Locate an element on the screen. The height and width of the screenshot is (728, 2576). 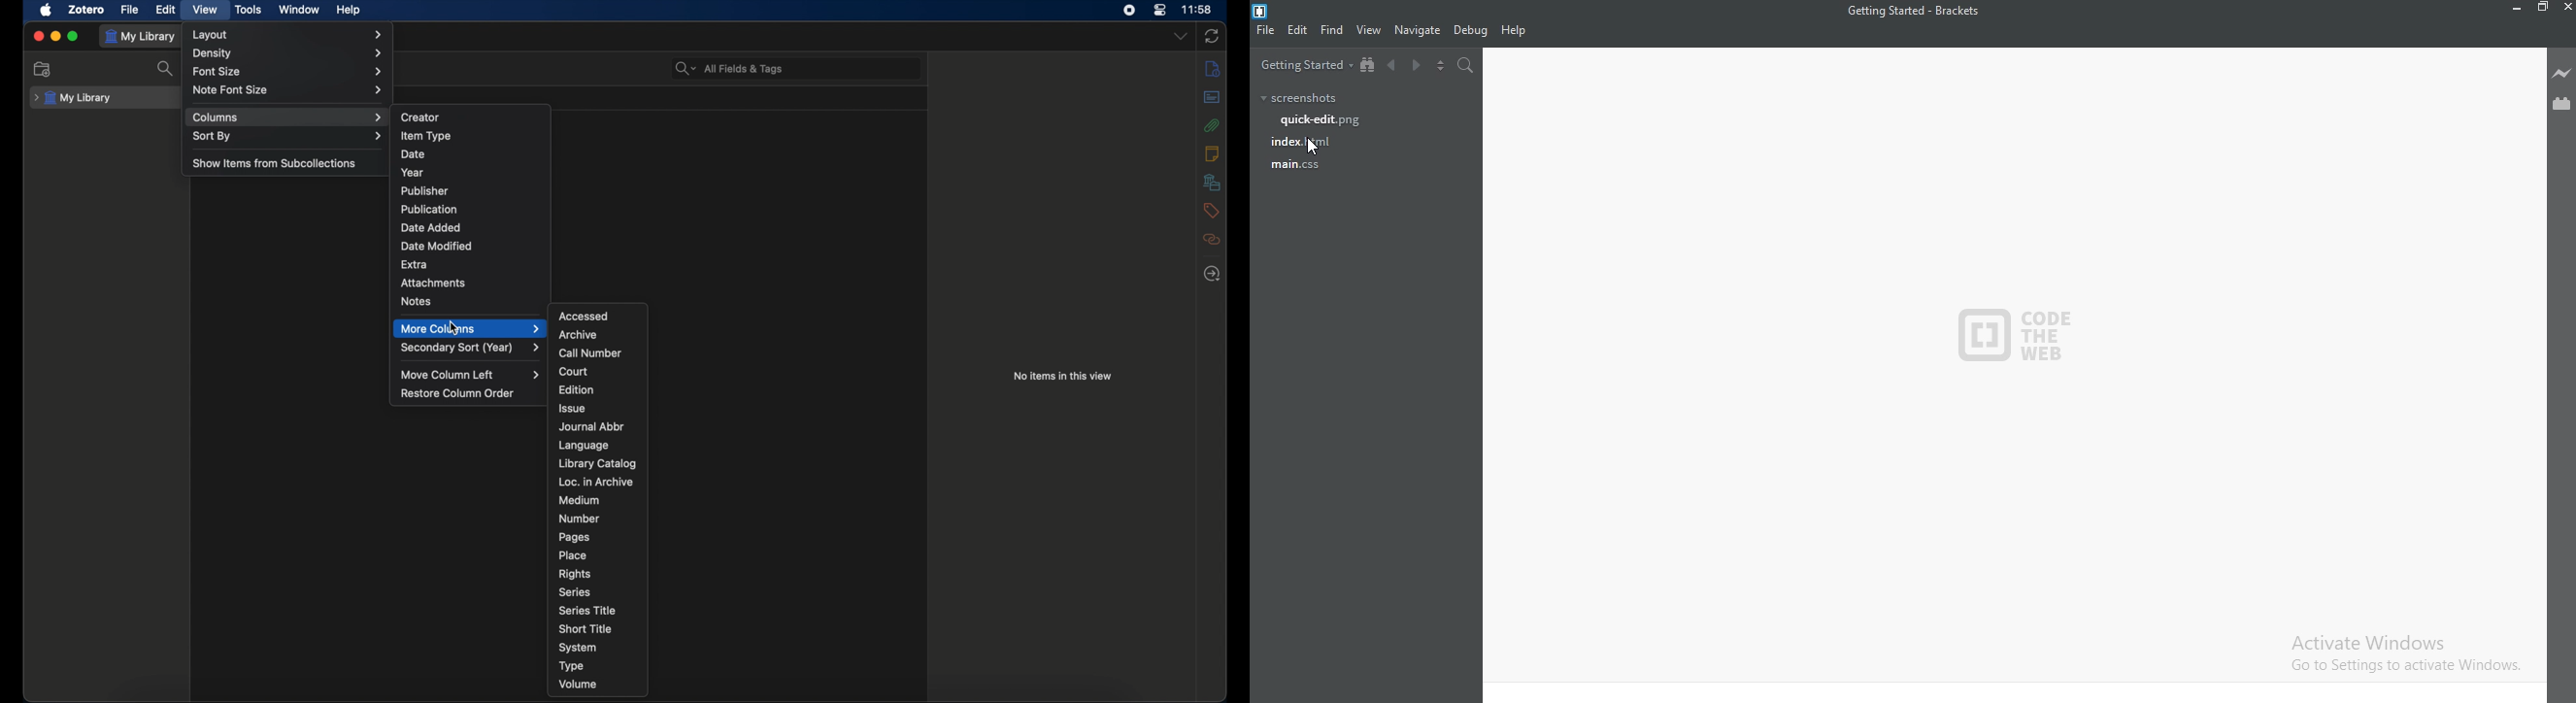
Live preview is located at coordinates (2561, 74).